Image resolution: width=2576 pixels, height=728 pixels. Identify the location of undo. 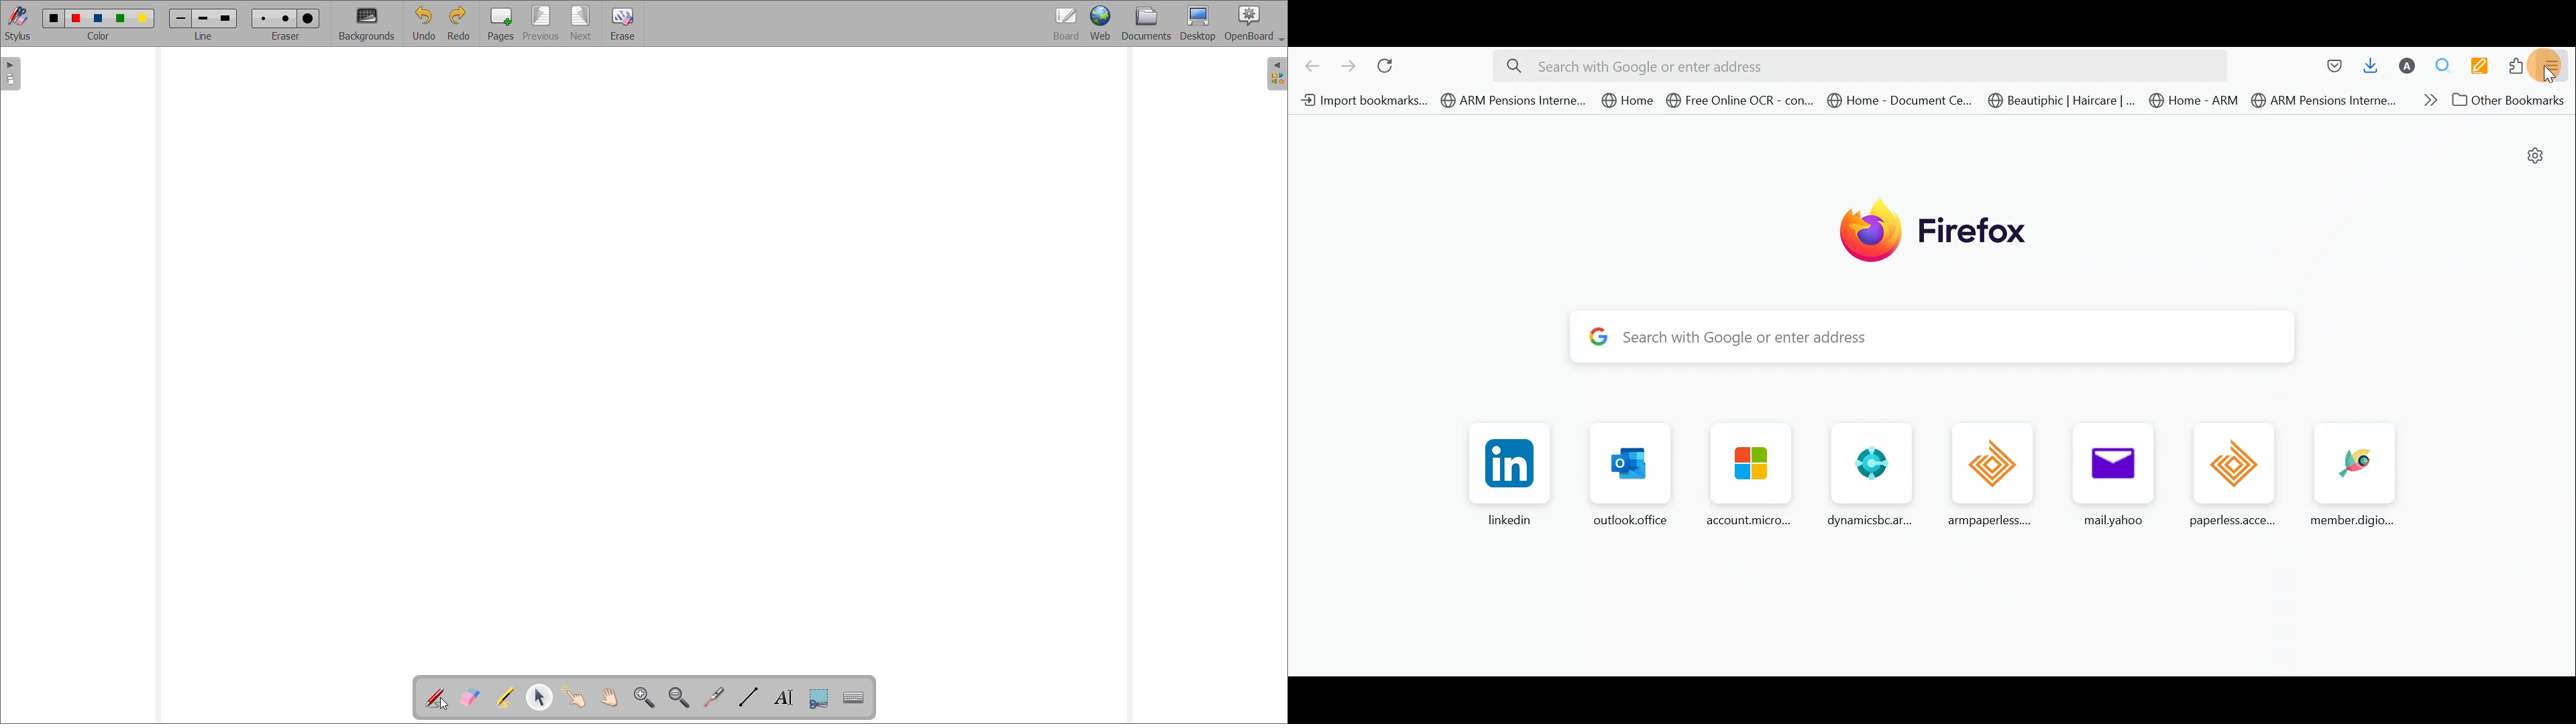
(424, 23).